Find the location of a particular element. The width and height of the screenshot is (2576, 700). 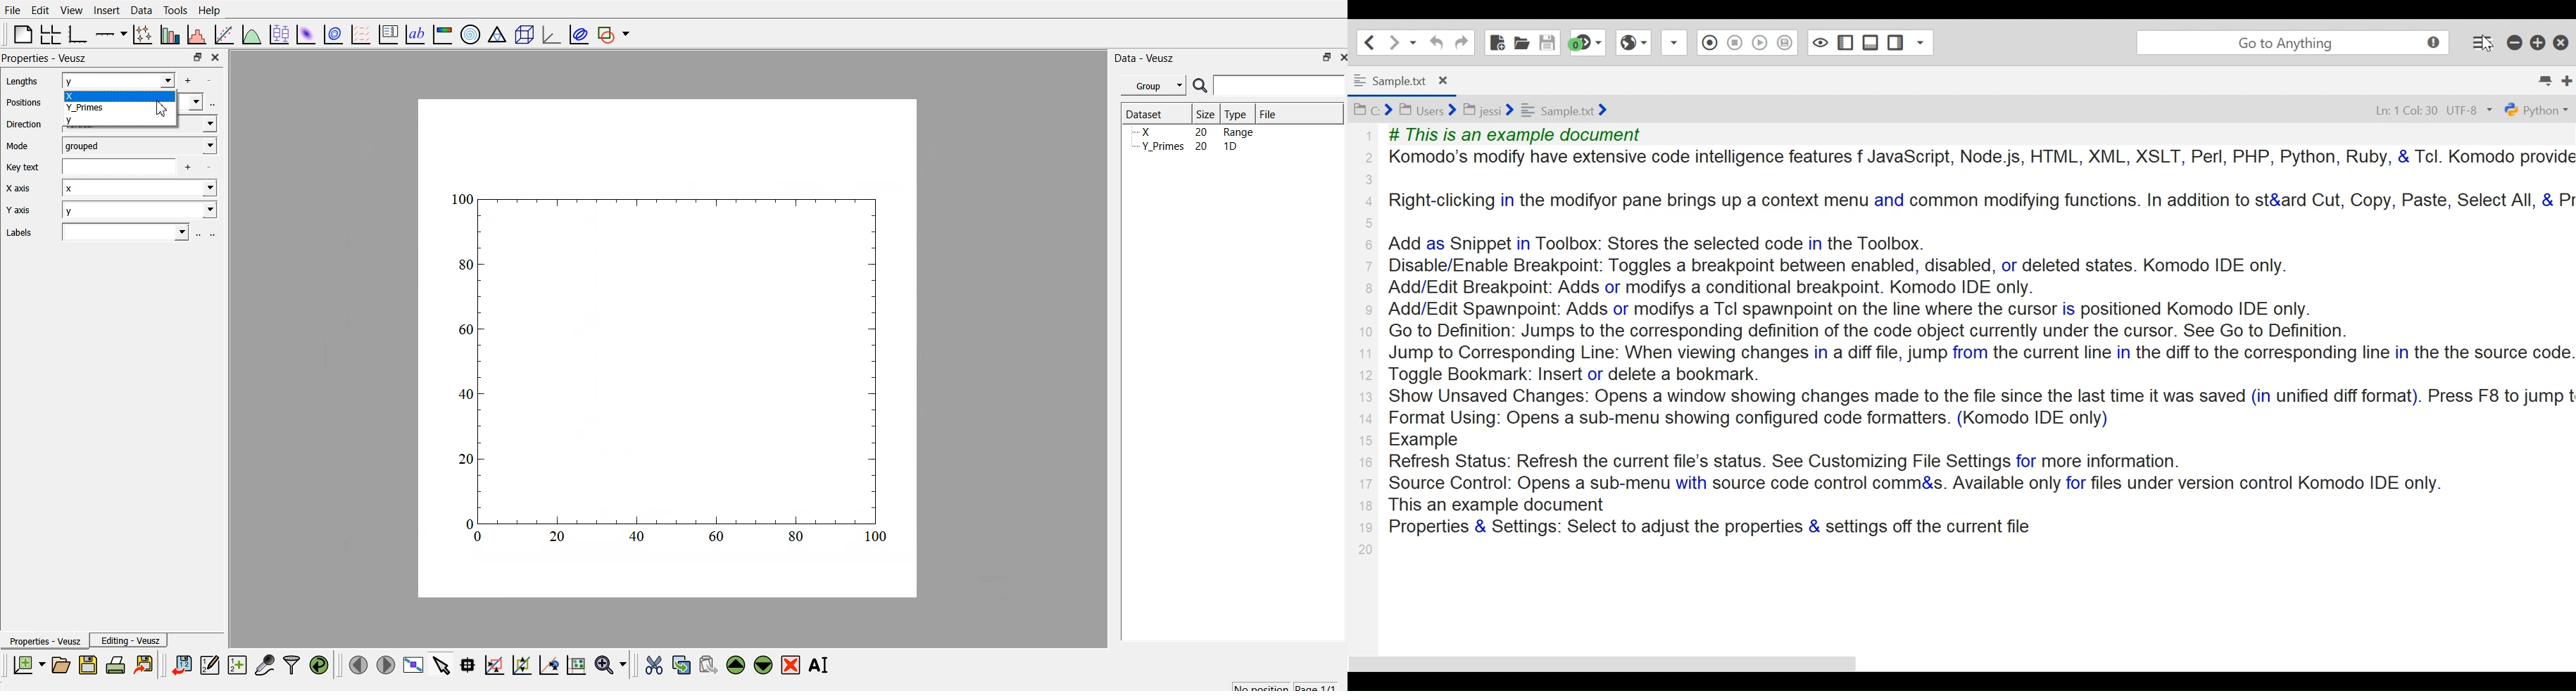

Insert is located at coordinates (106, 10).